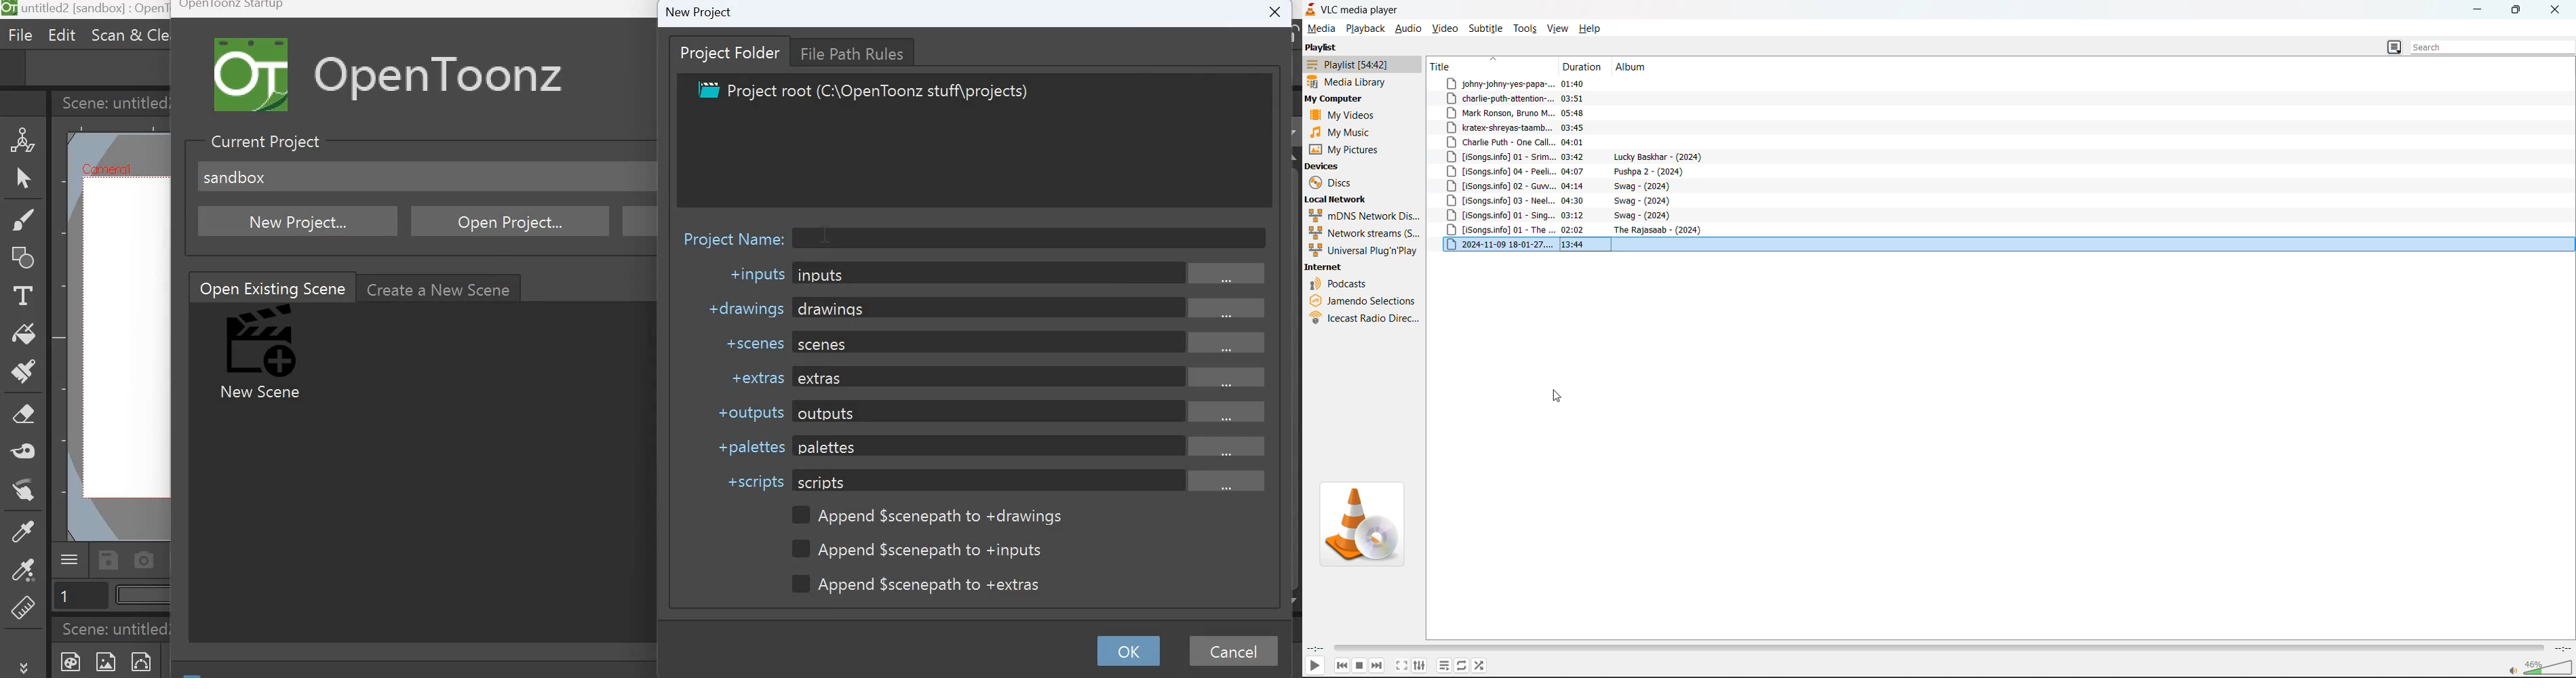  I want to click on Type Tool, so click(21, 298).